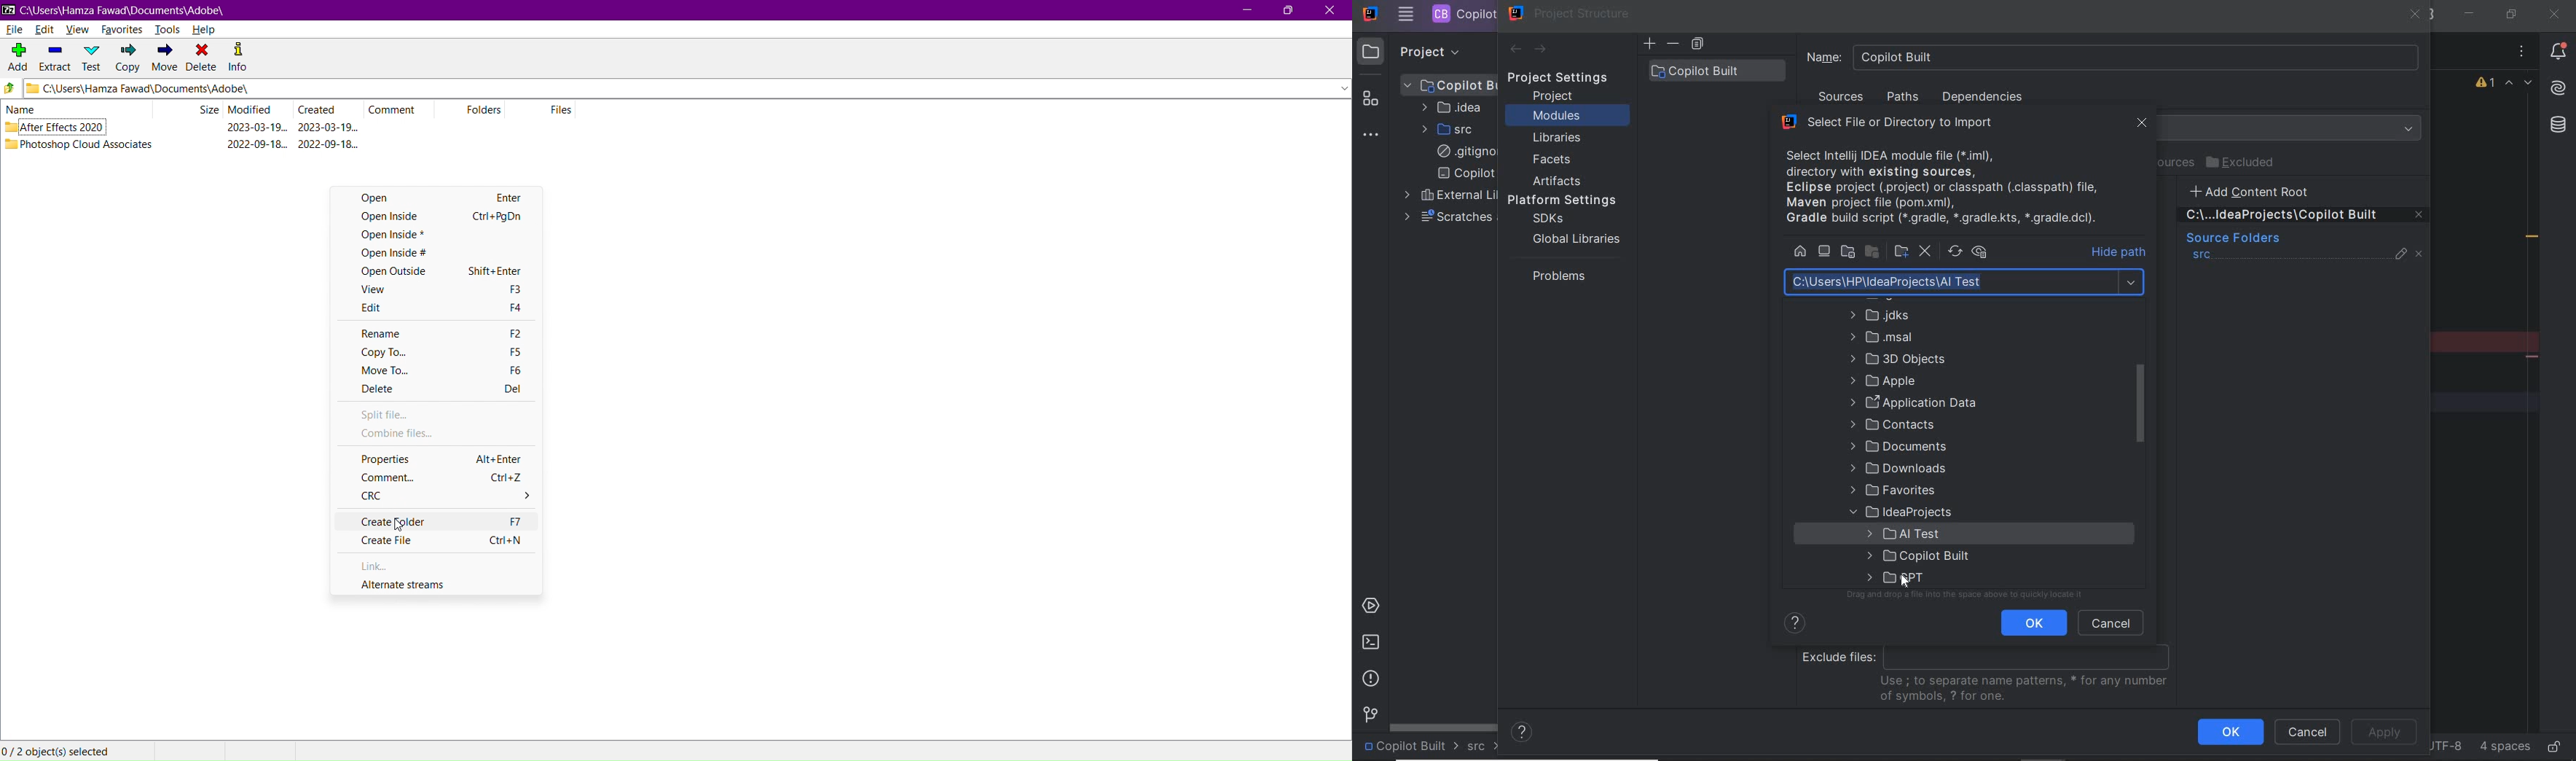 Image resolution: width=2576 pixels, height=784 pixels. I want to click on facets, so click(1552, 160).